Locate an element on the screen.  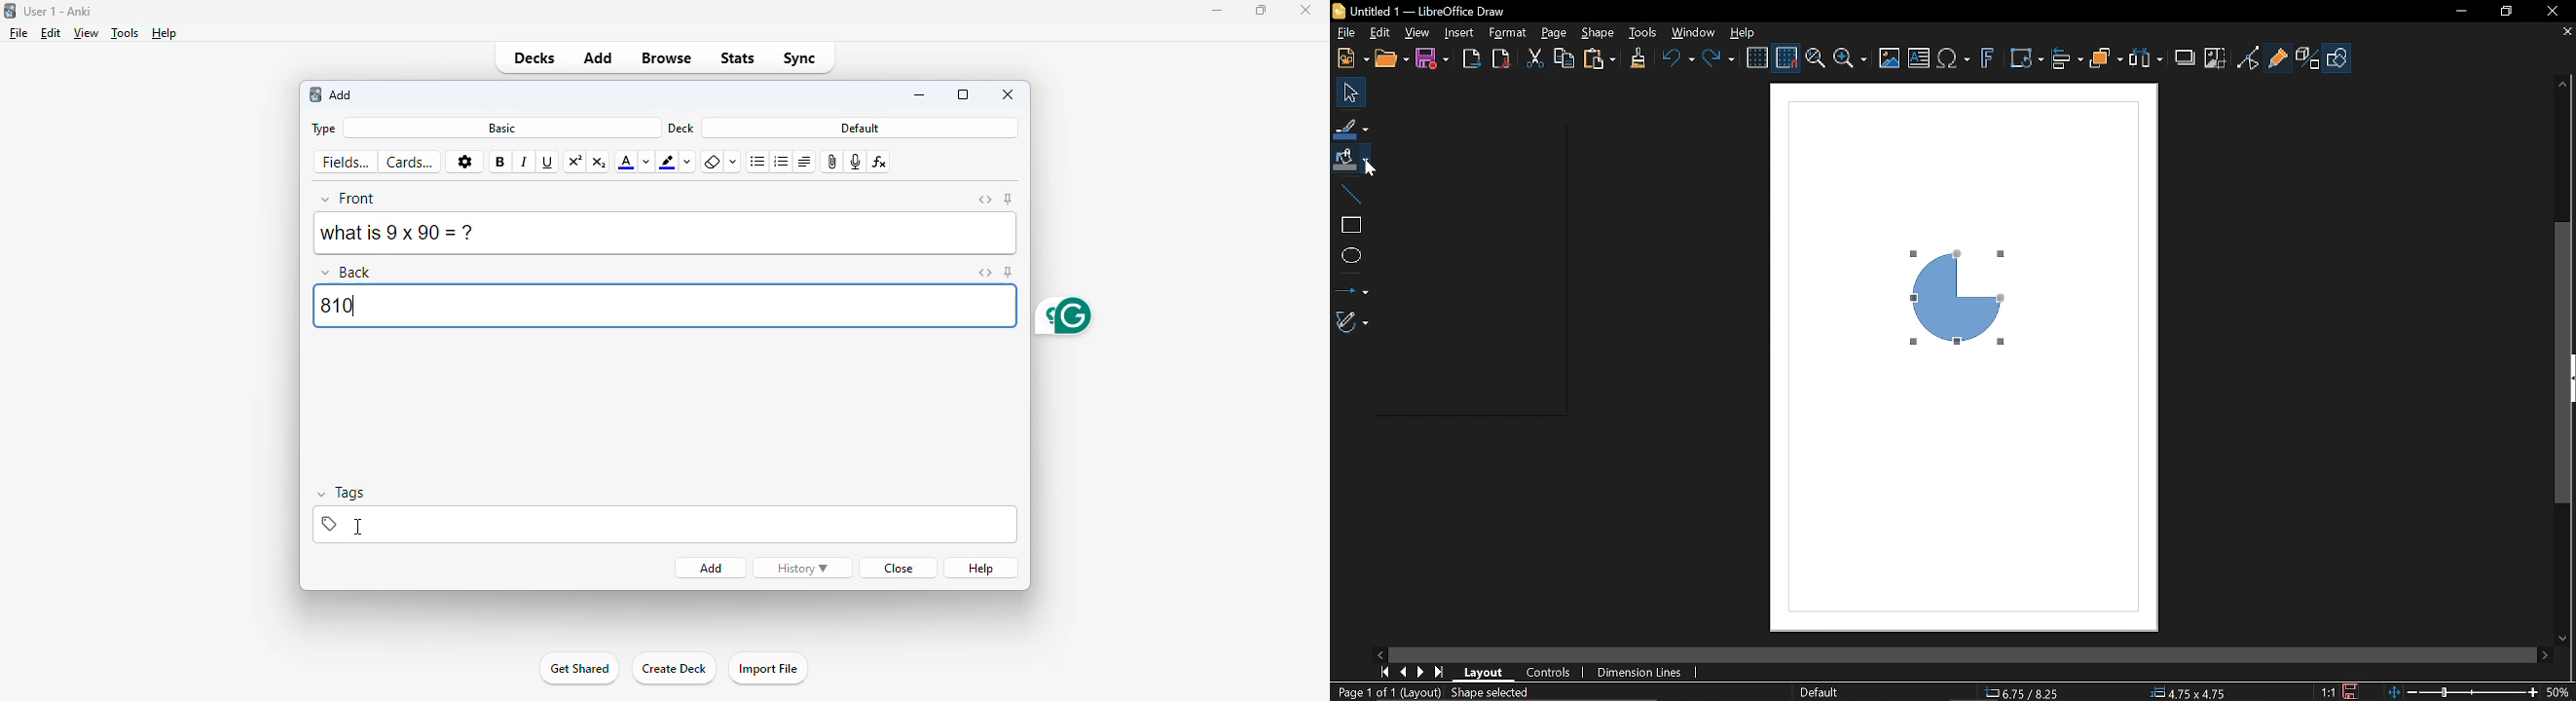
add tag is located at coordinates (656, 524).